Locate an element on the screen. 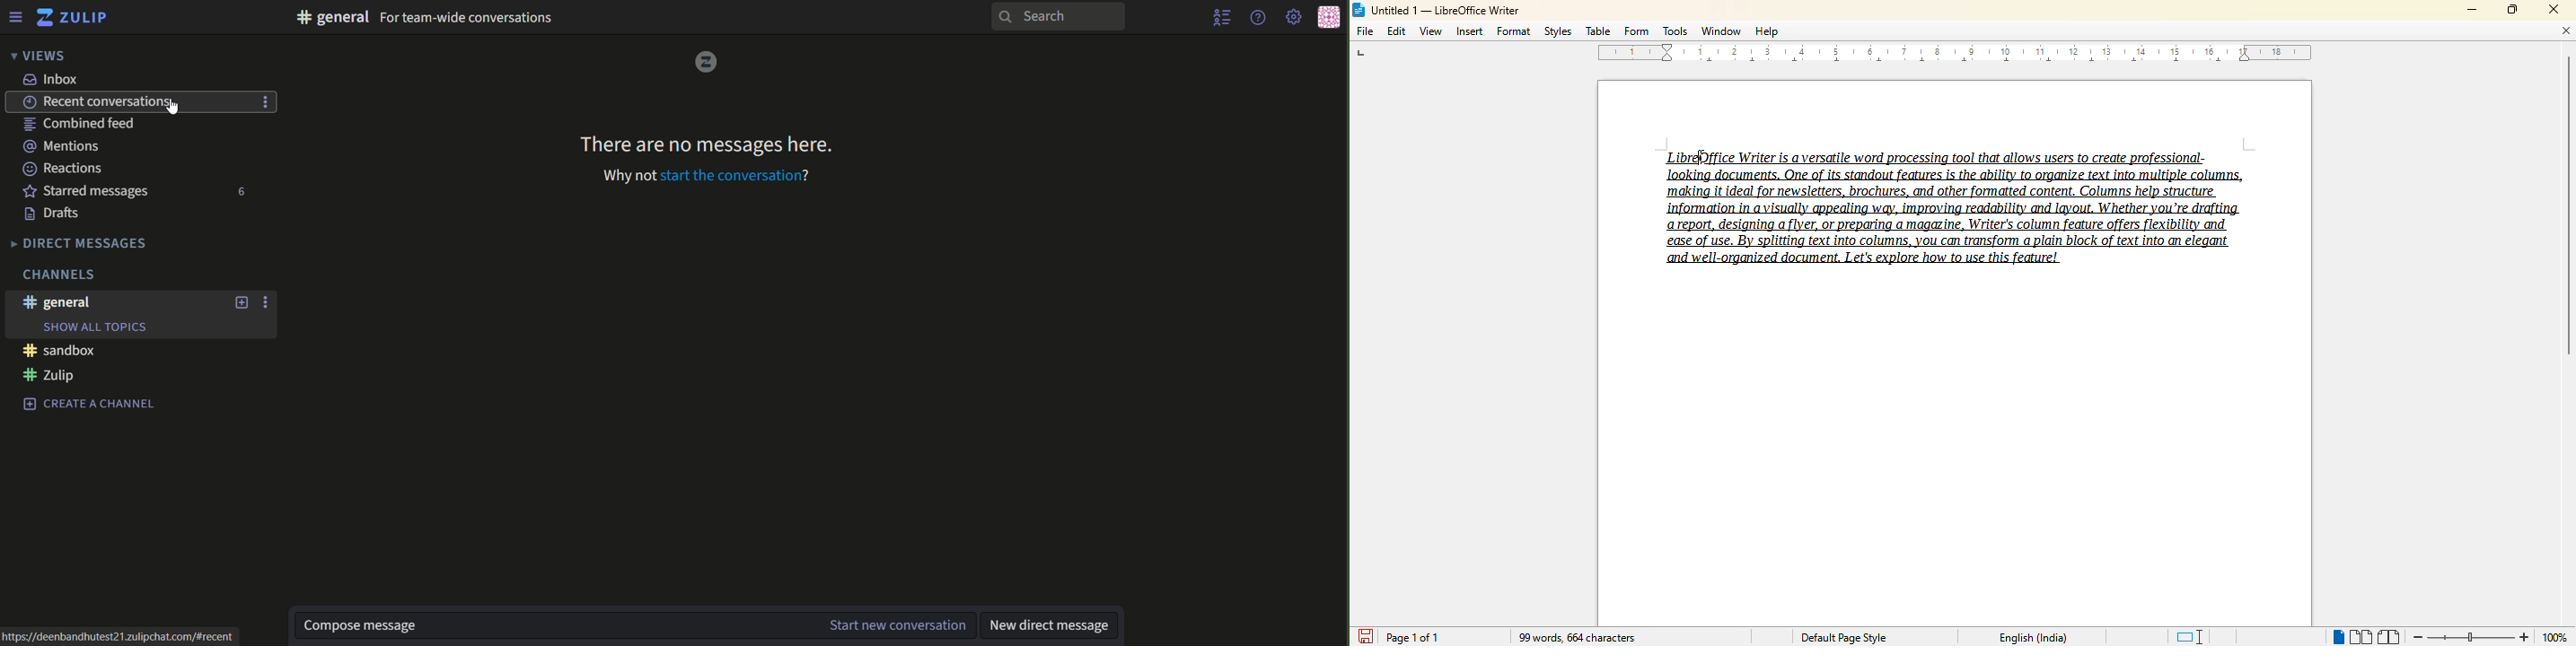  single page view is located at coordinates (2334, 637).